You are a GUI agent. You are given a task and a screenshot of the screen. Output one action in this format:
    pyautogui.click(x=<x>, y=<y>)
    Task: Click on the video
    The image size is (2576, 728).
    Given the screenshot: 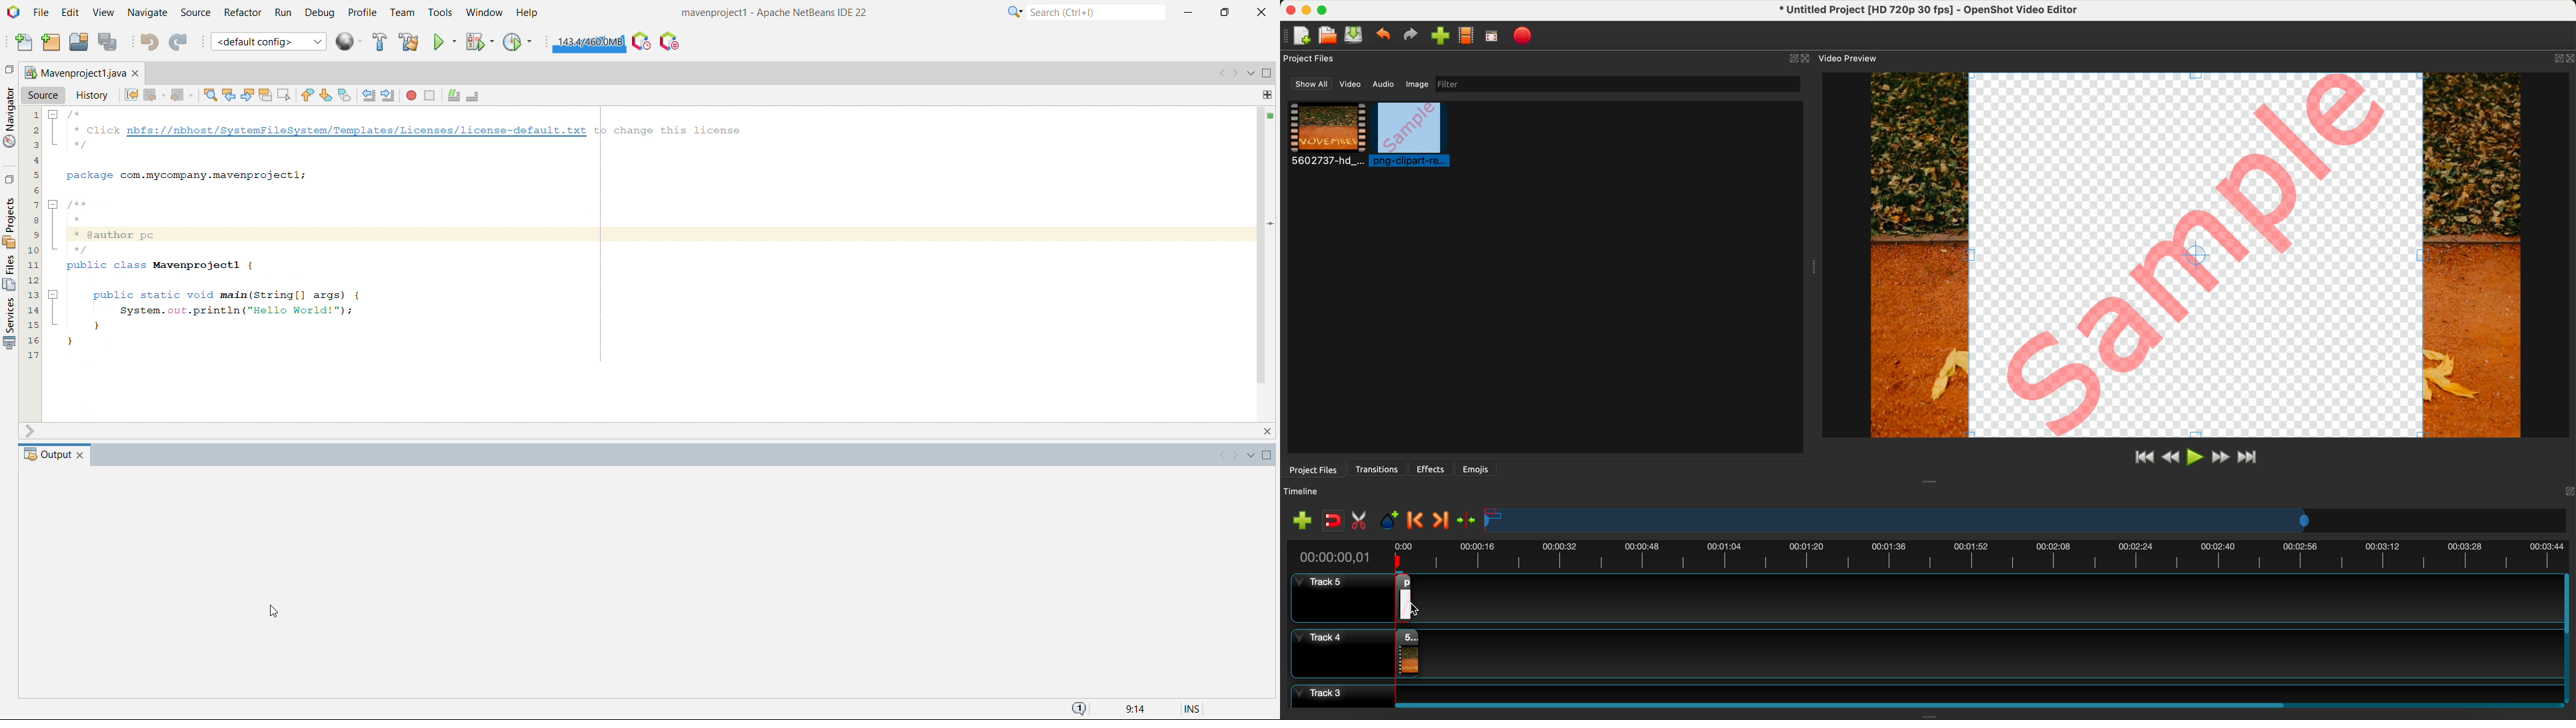 What is the action you would take?
    pyautogui.click(x=1352, y=86)
    